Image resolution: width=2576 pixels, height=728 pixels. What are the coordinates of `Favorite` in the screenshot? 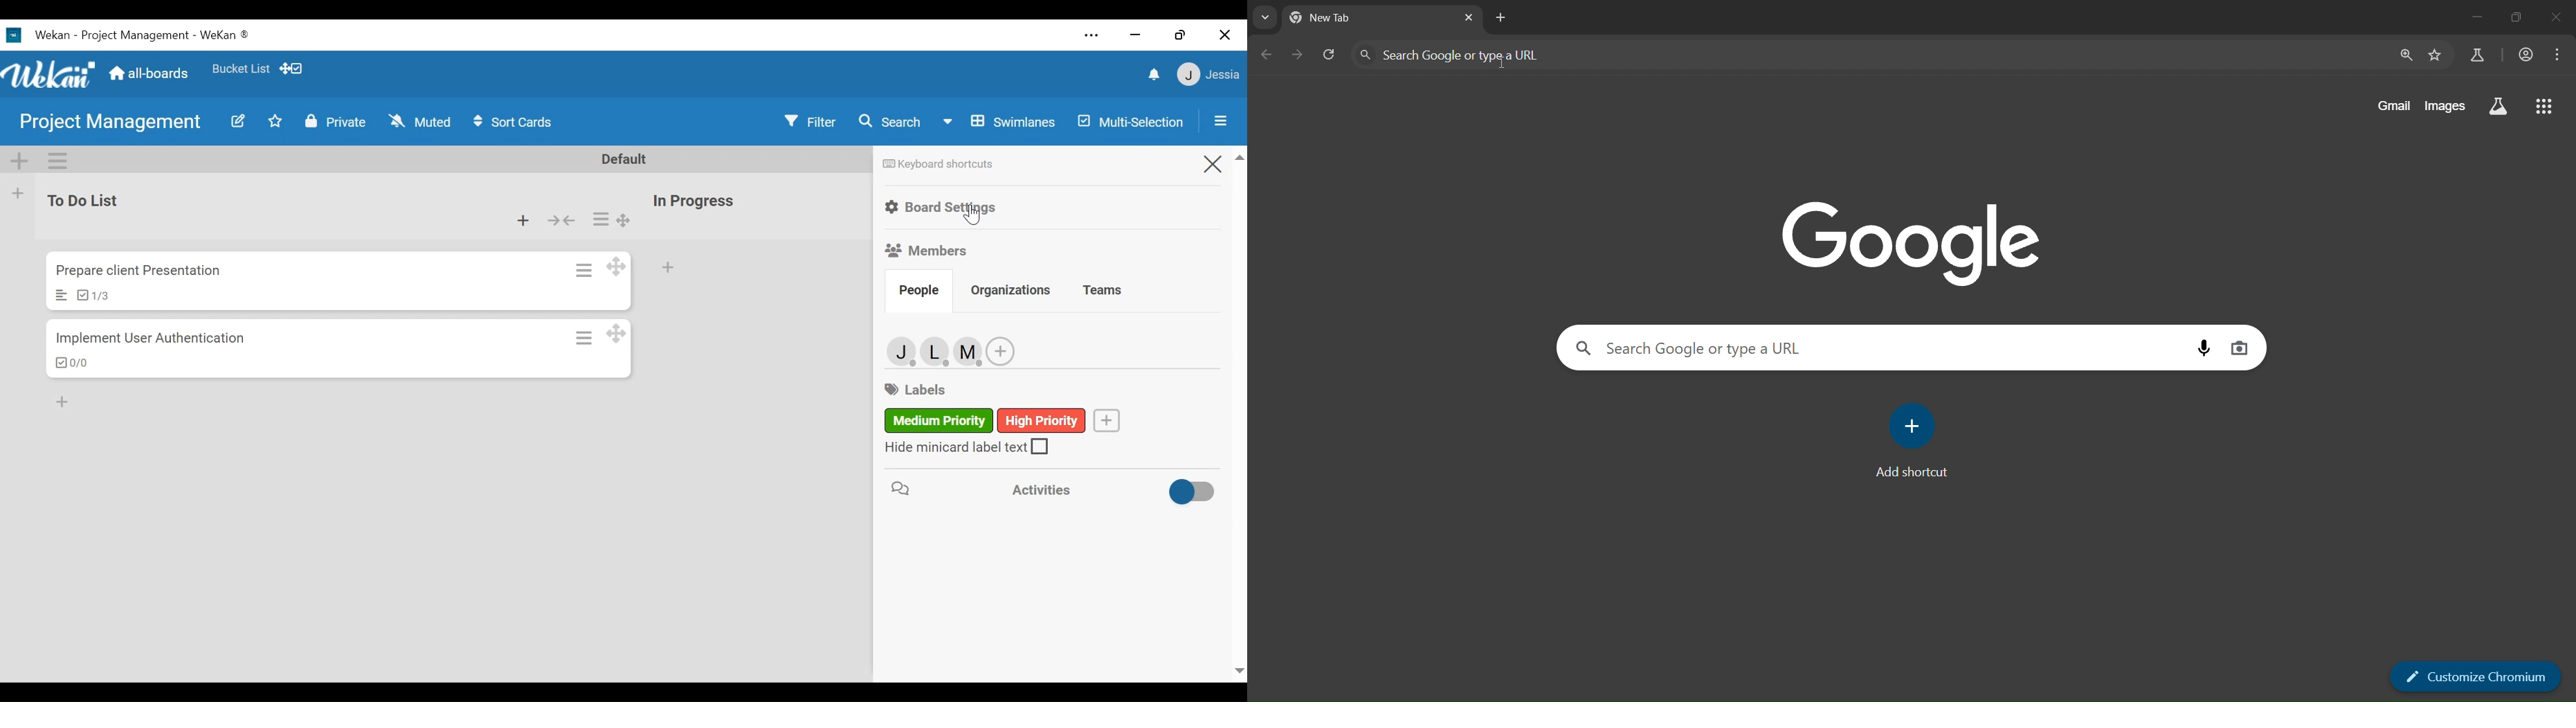 It's located at (241, 70).